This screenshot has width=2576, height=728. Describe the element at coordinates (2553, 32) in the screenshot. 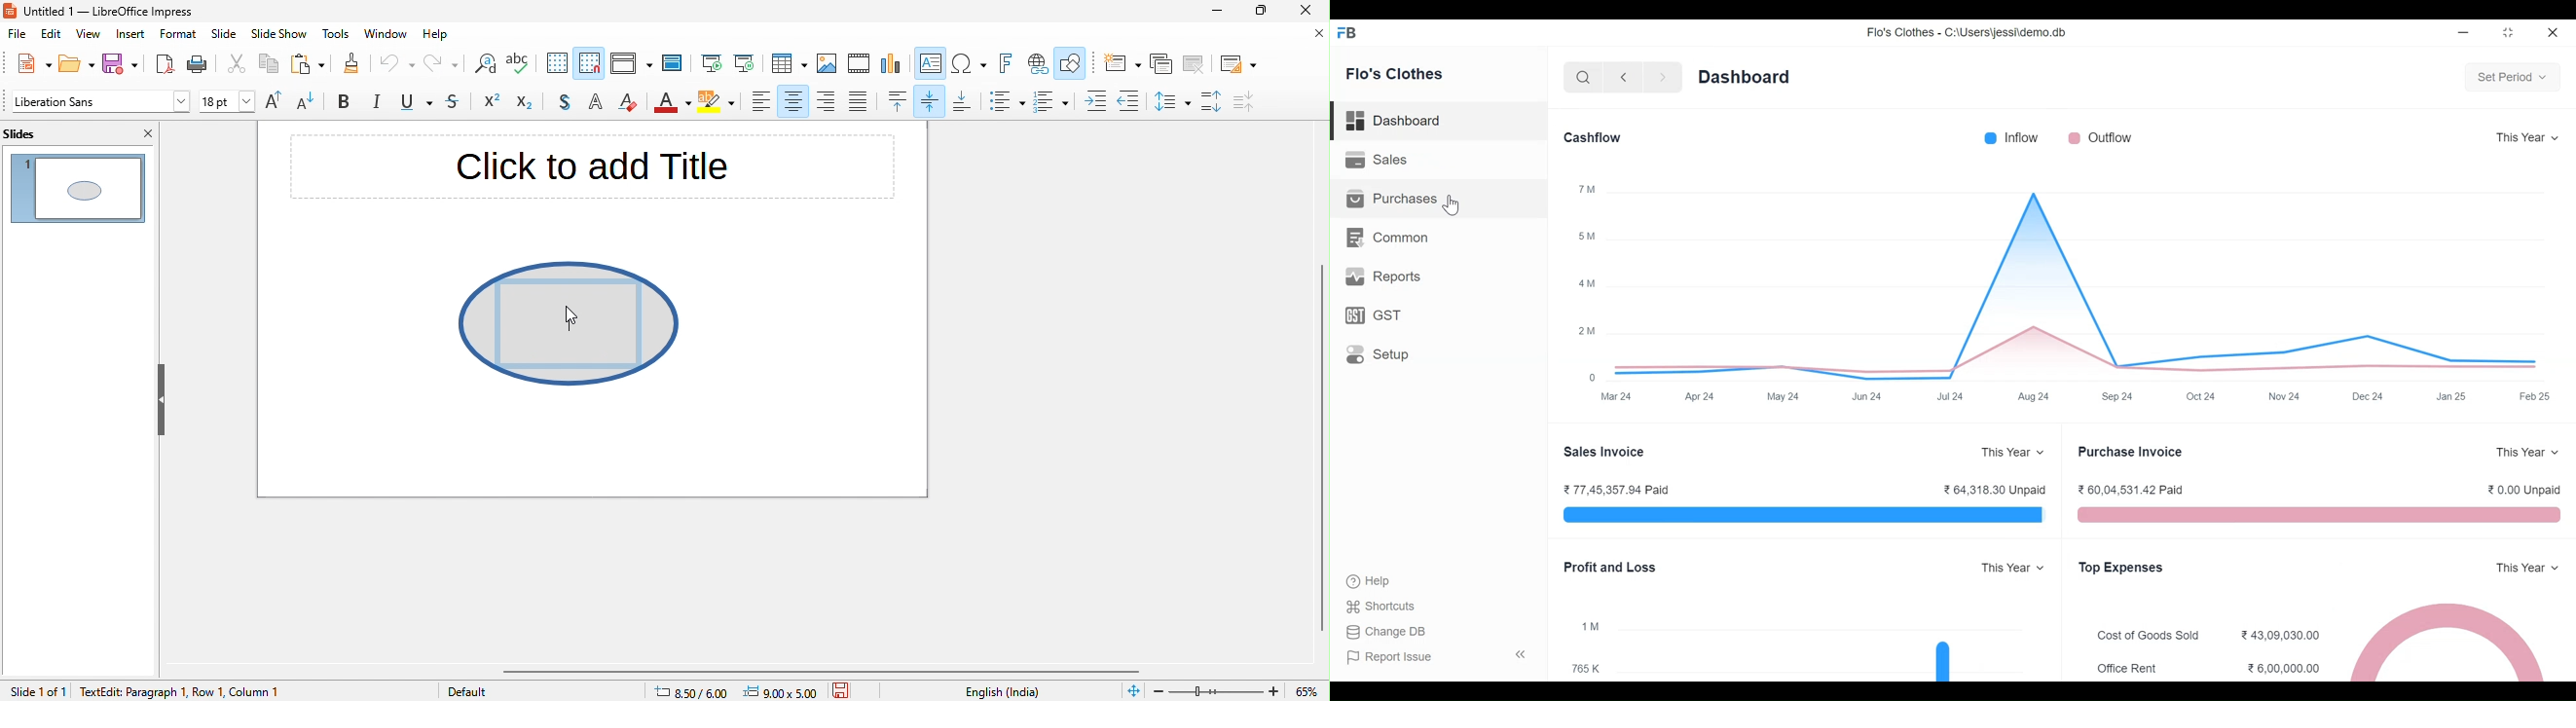

I see `Close` at that location.